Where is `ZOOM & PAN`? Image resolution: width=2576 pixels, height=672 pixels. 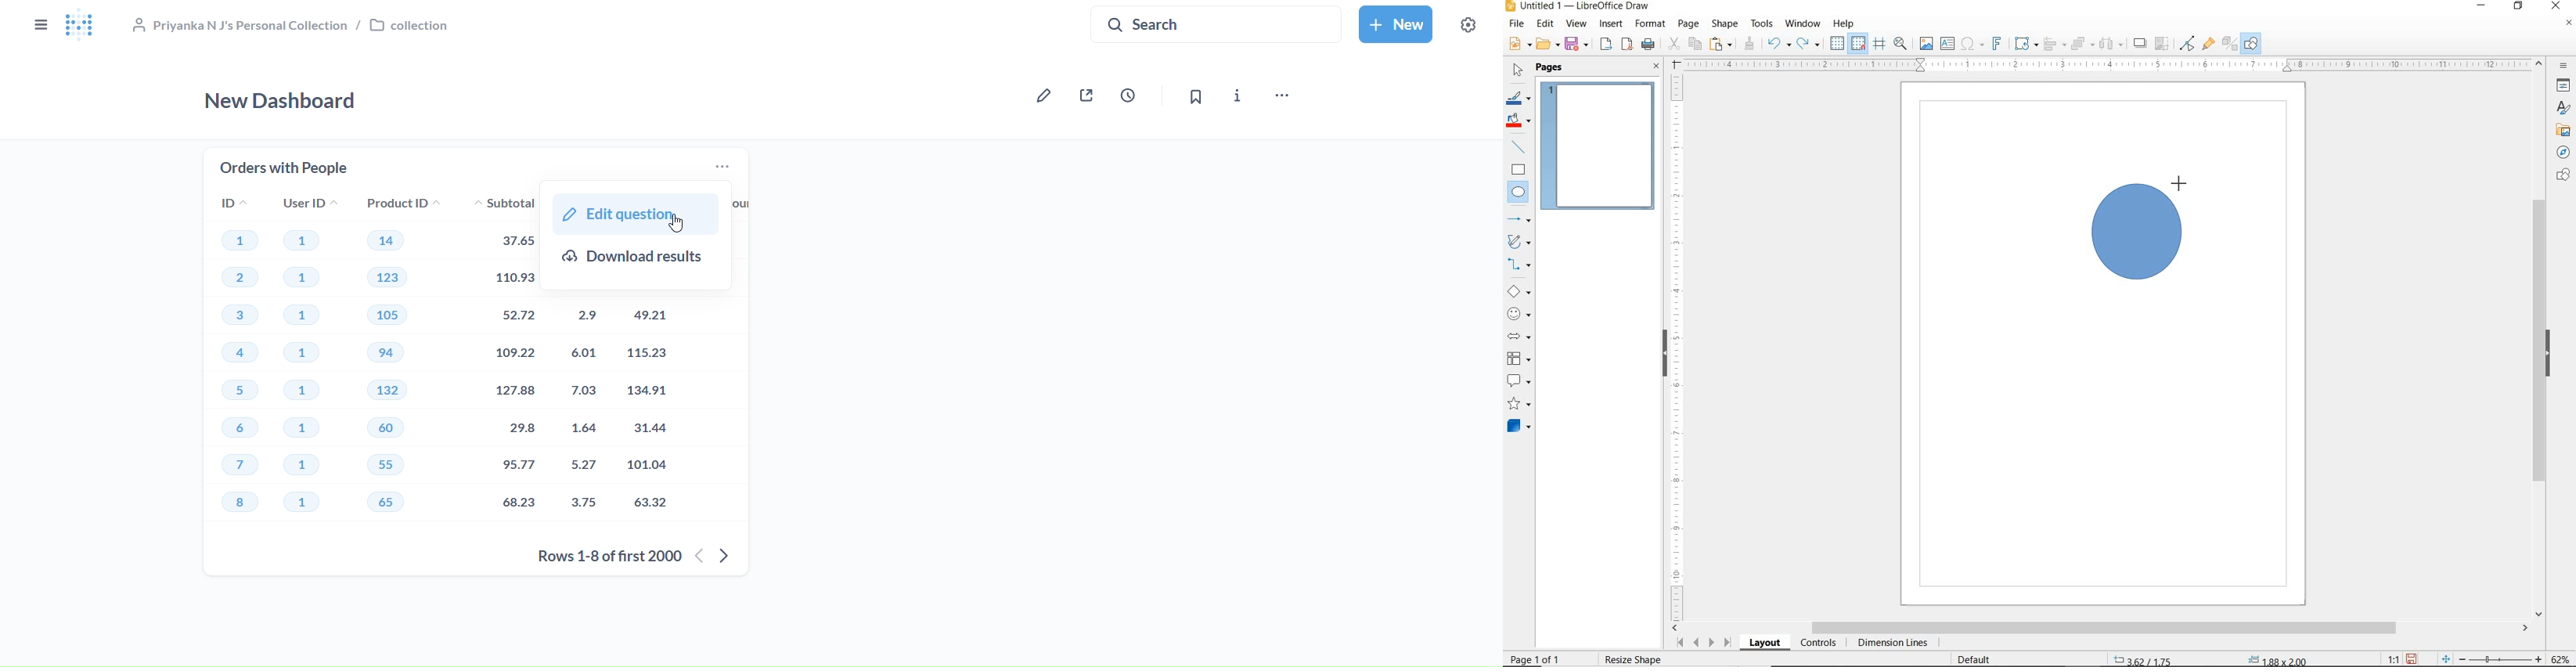
ZOOM & PAN is located at coordinates (1900, 43).